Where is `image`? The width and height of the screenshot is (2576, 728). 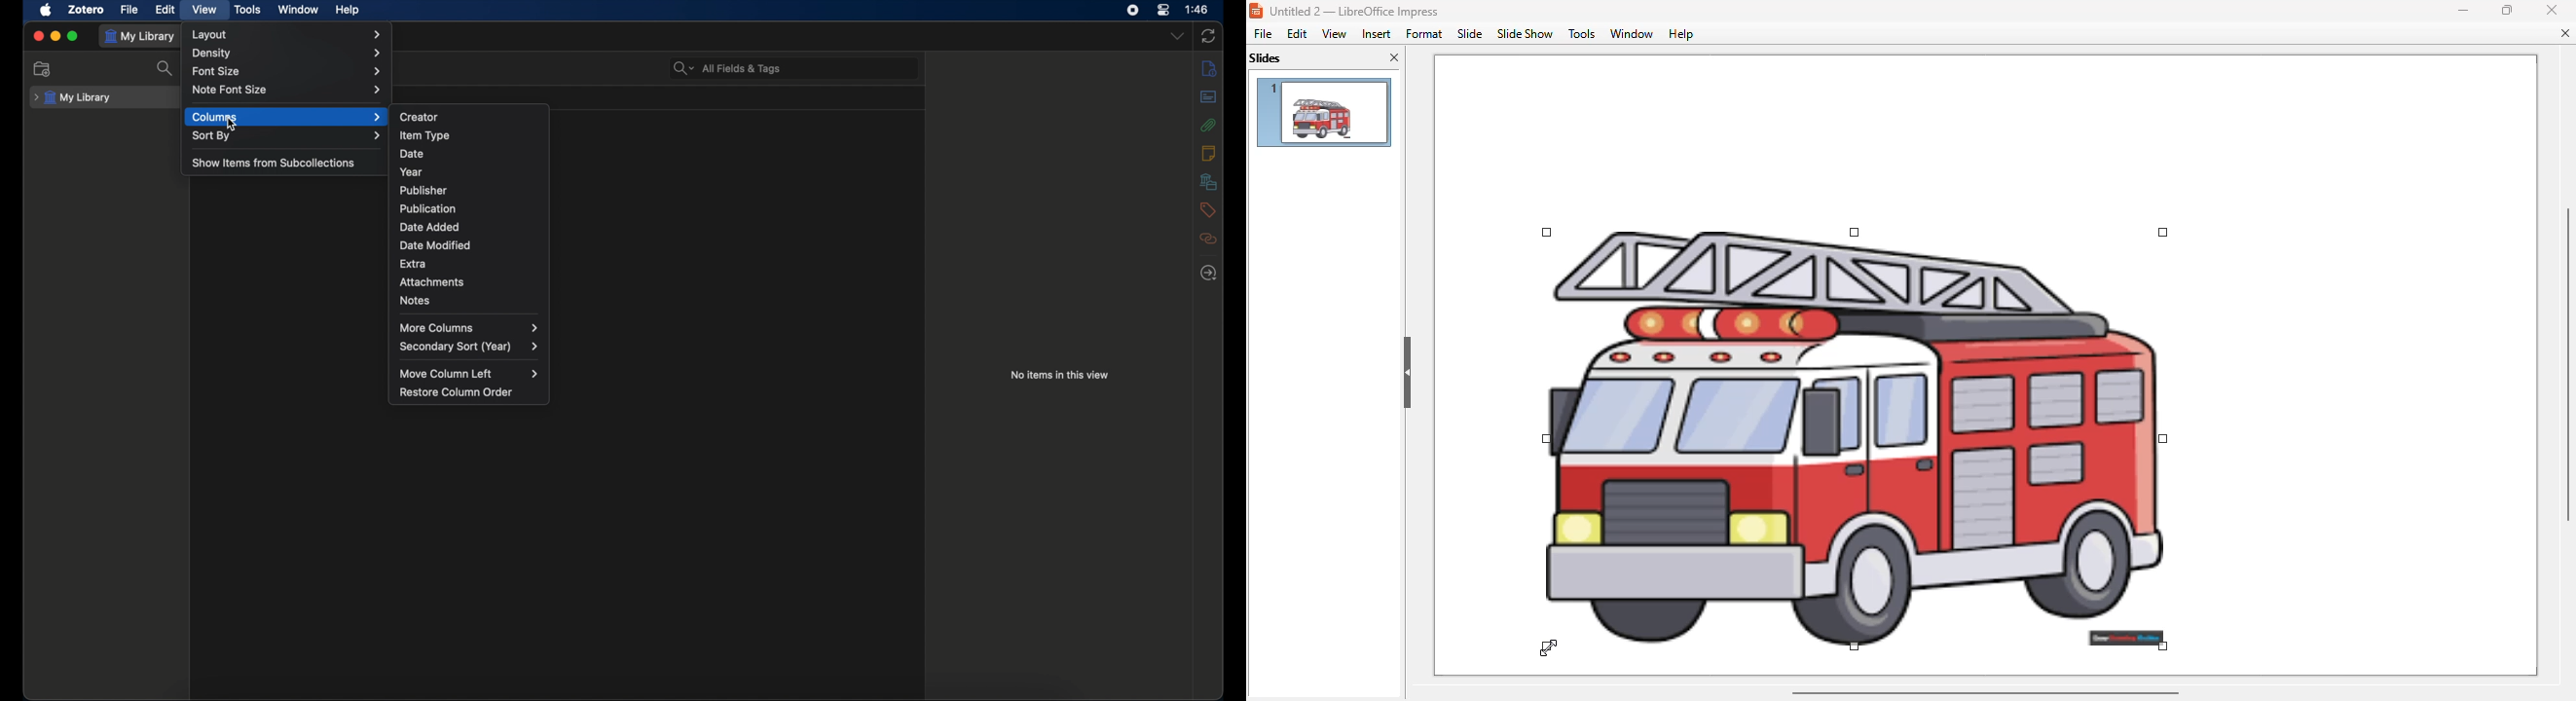 image is located at coordinates (1856, 441).